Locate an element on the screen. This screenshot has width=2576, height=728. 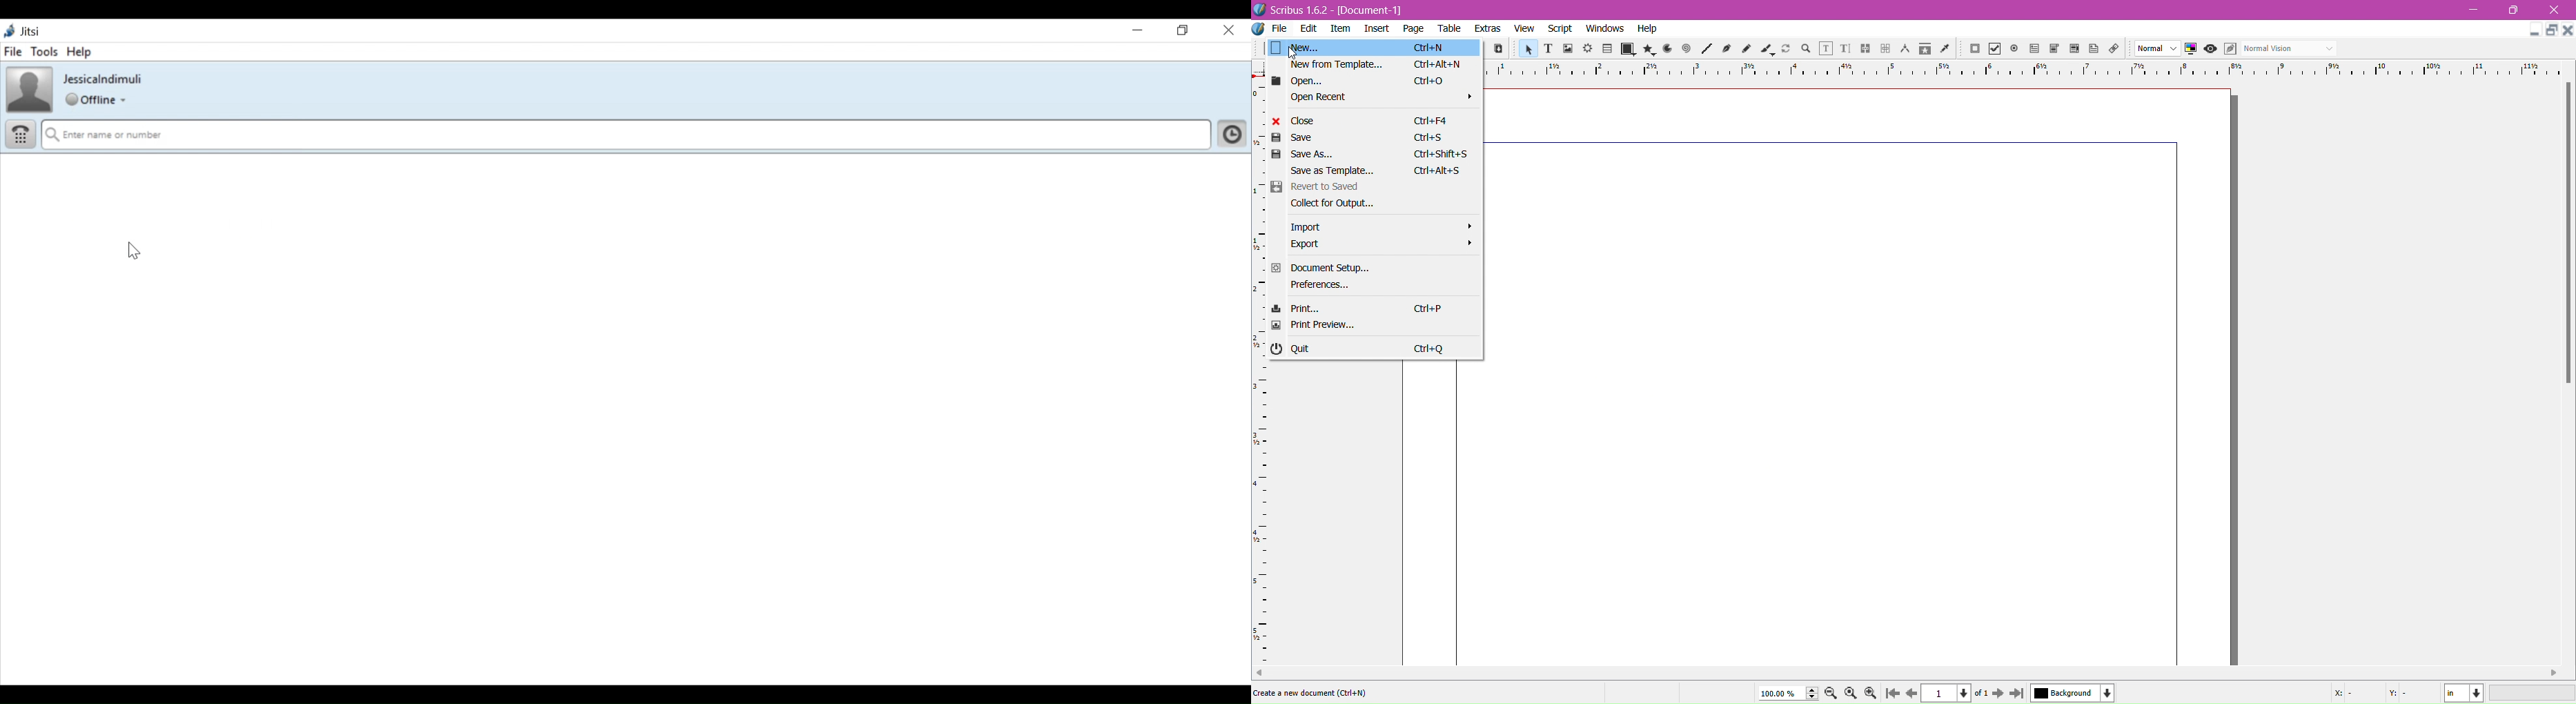
zoom size is located at coordinates (1787, 693).